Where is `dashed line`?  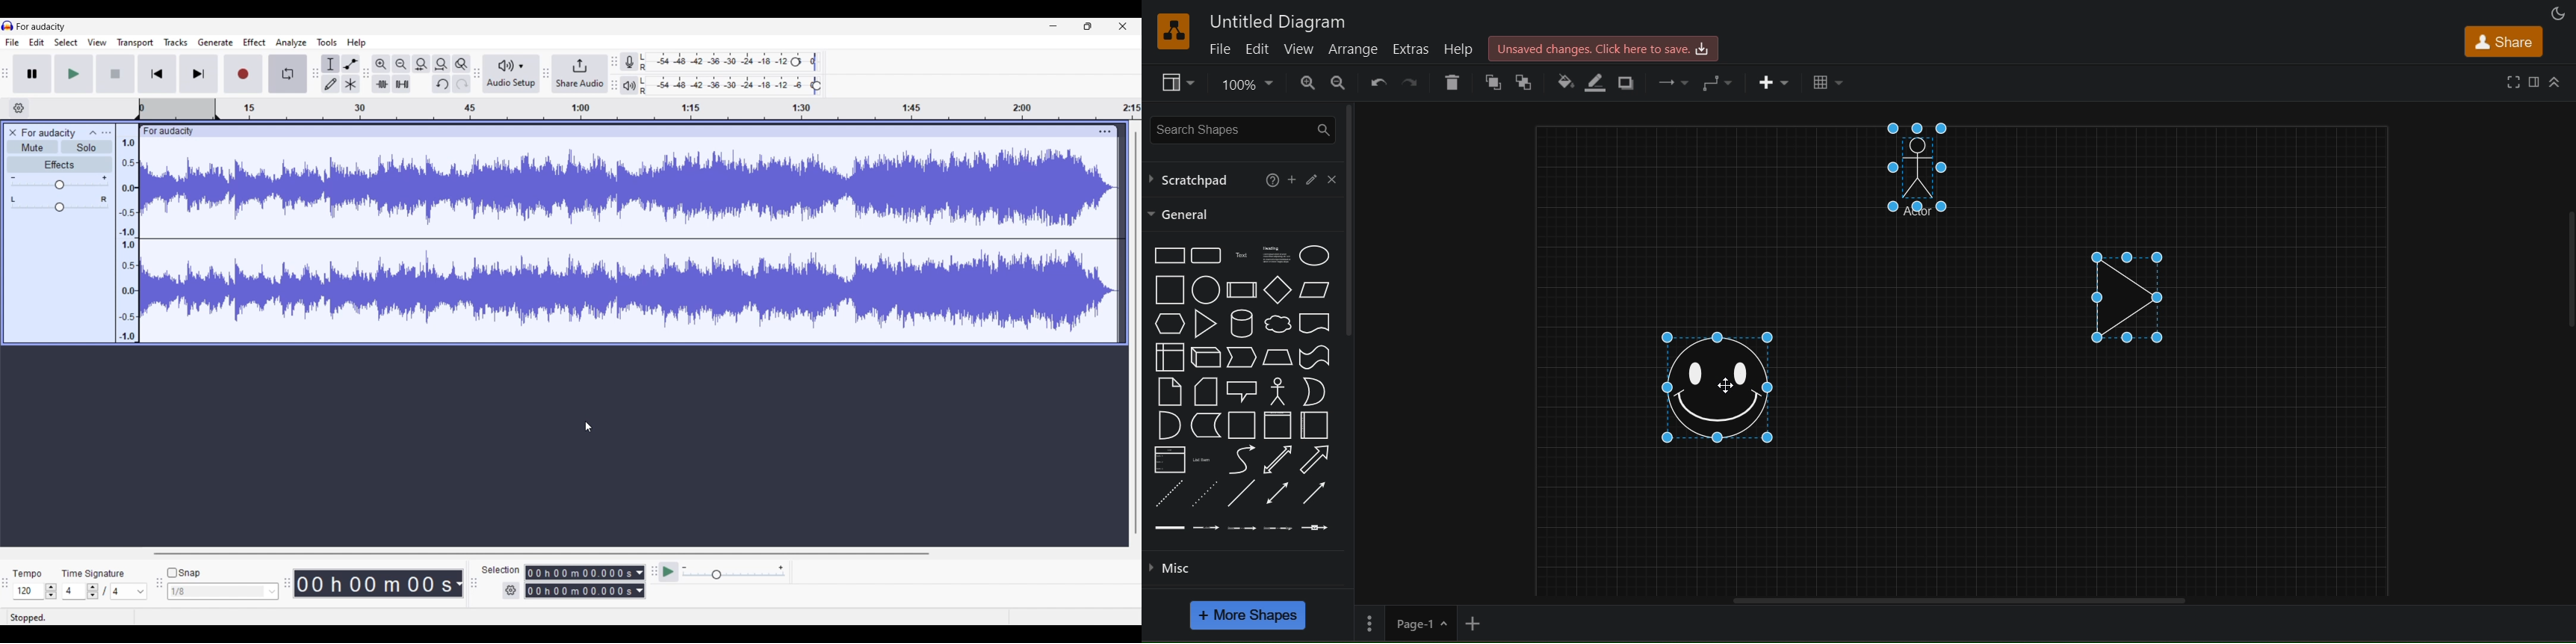 dashed line is located at coordinates (1171, 493).